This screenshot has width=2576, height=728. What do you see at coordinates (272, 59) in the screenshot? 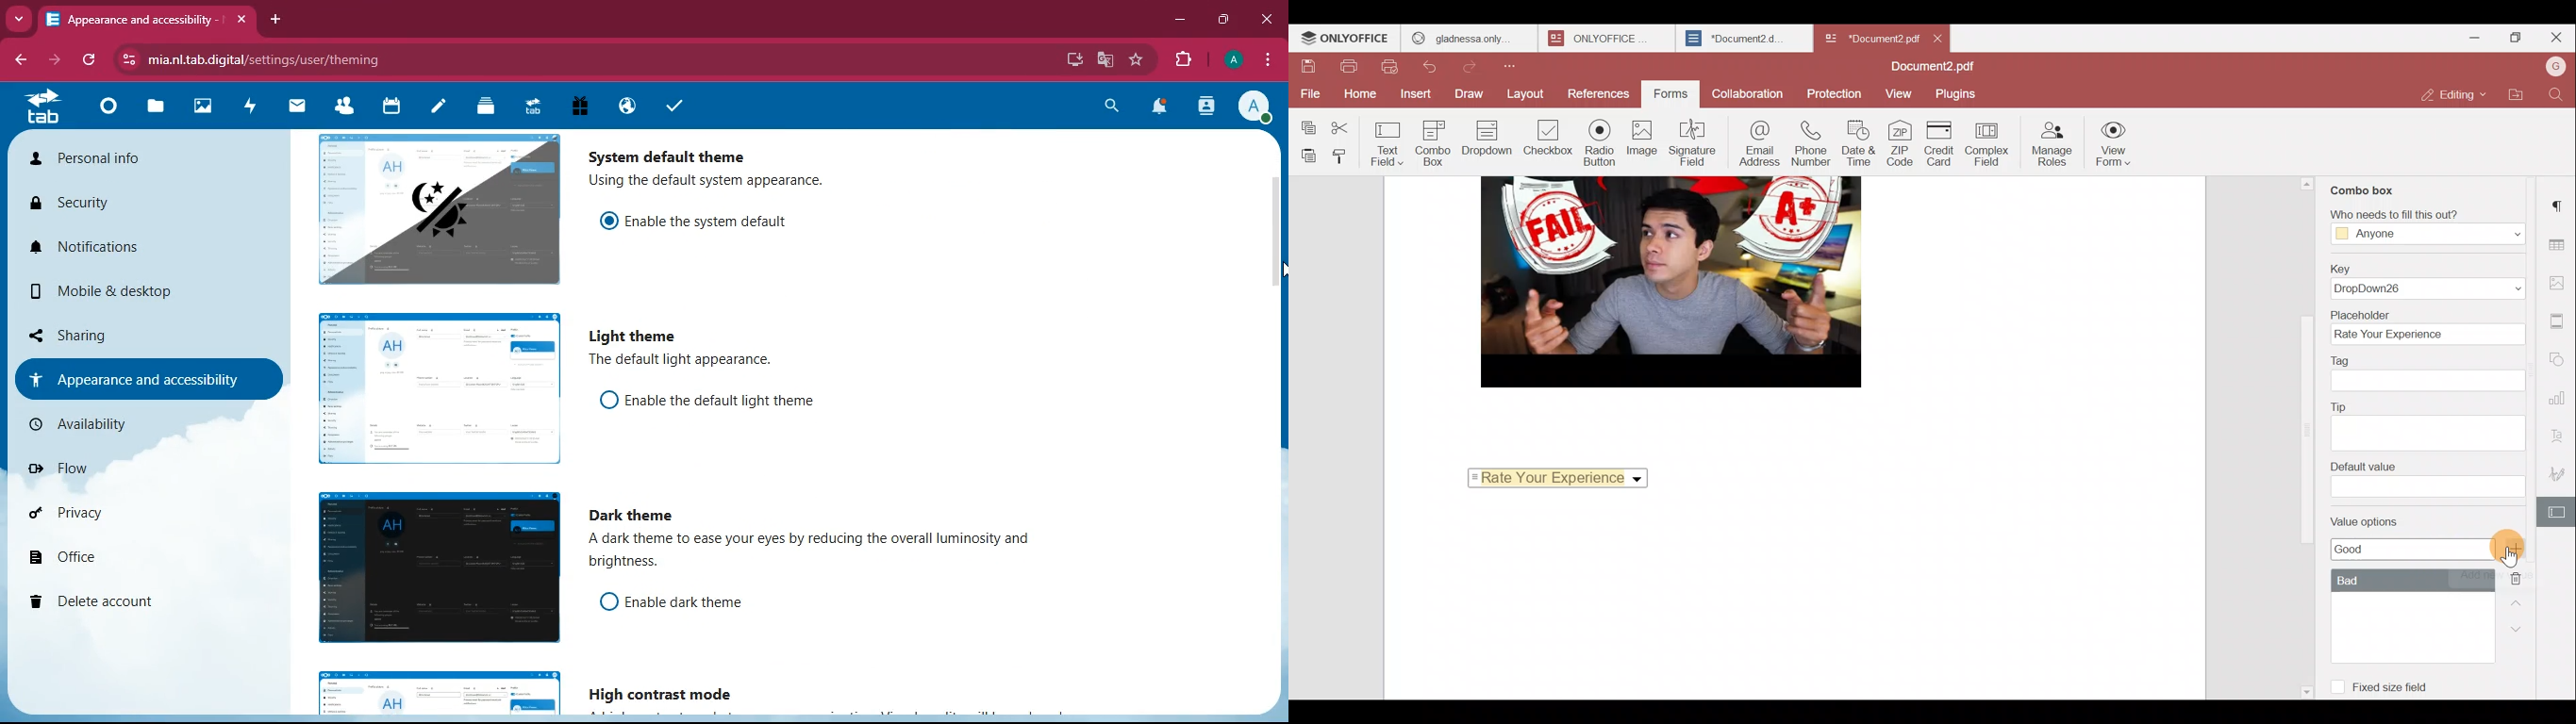
I see `url` at bounding box center [272, 59].